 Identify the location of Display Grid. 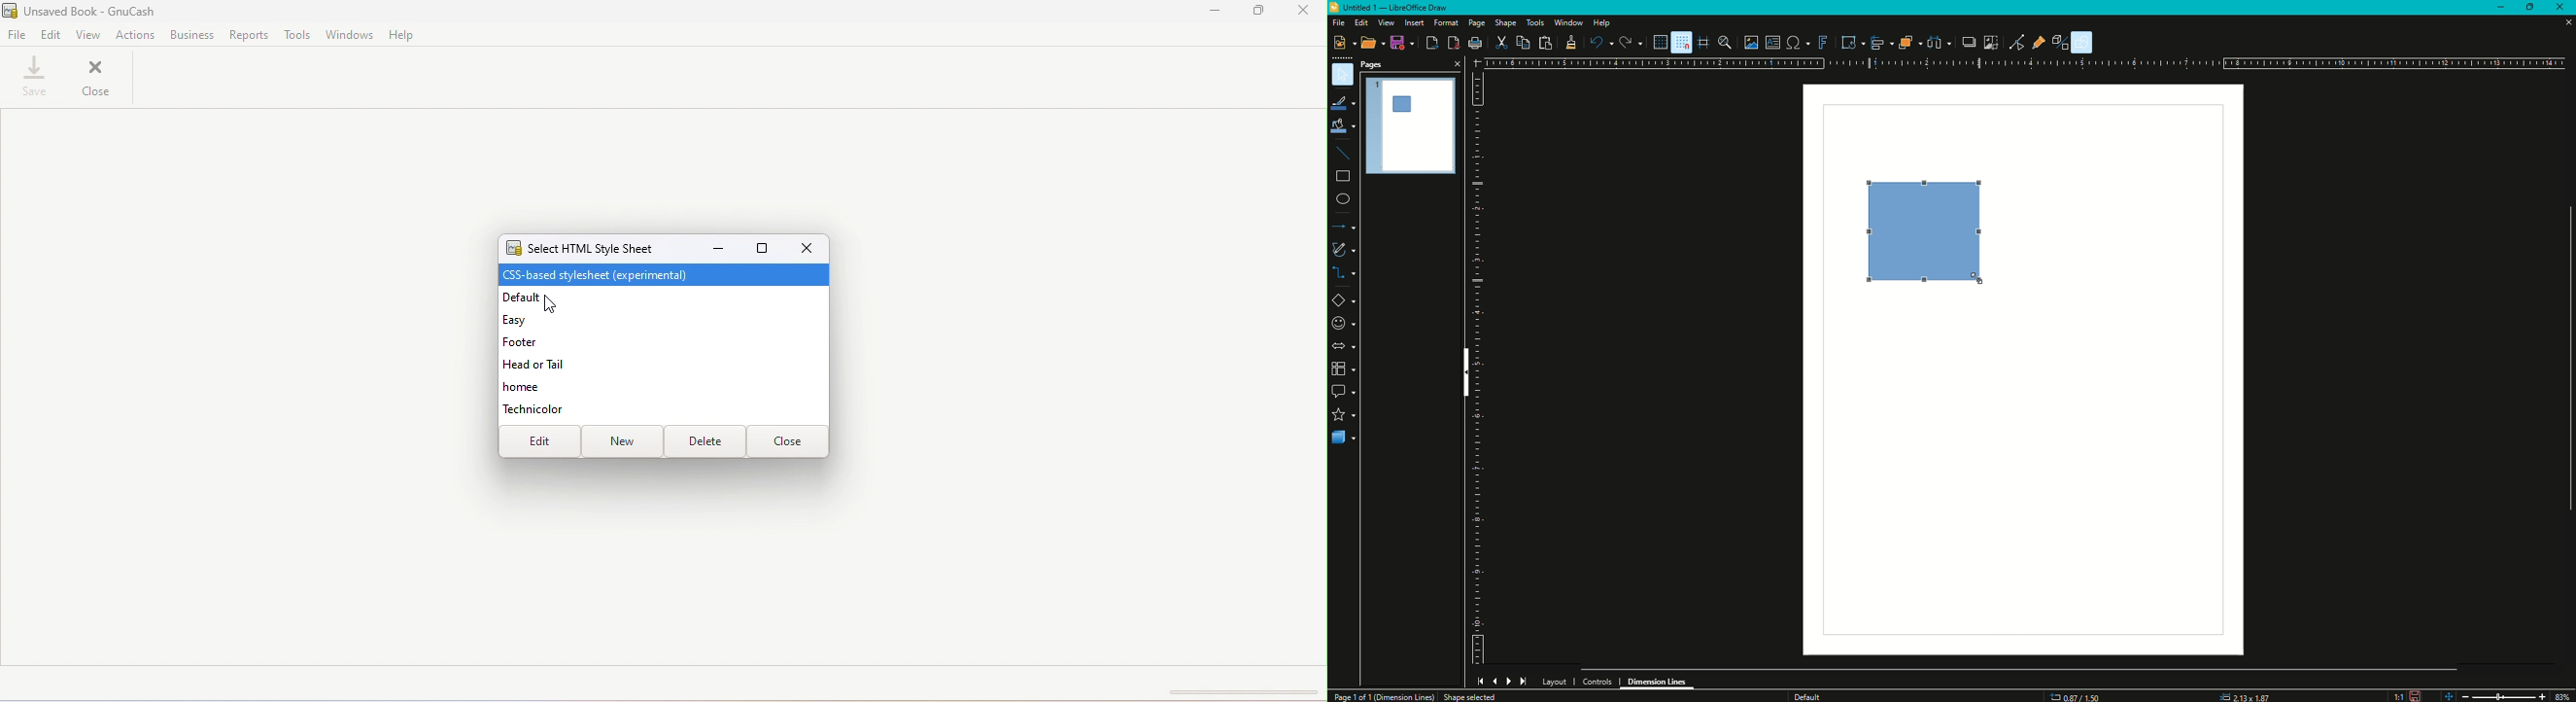
(1656, 42).